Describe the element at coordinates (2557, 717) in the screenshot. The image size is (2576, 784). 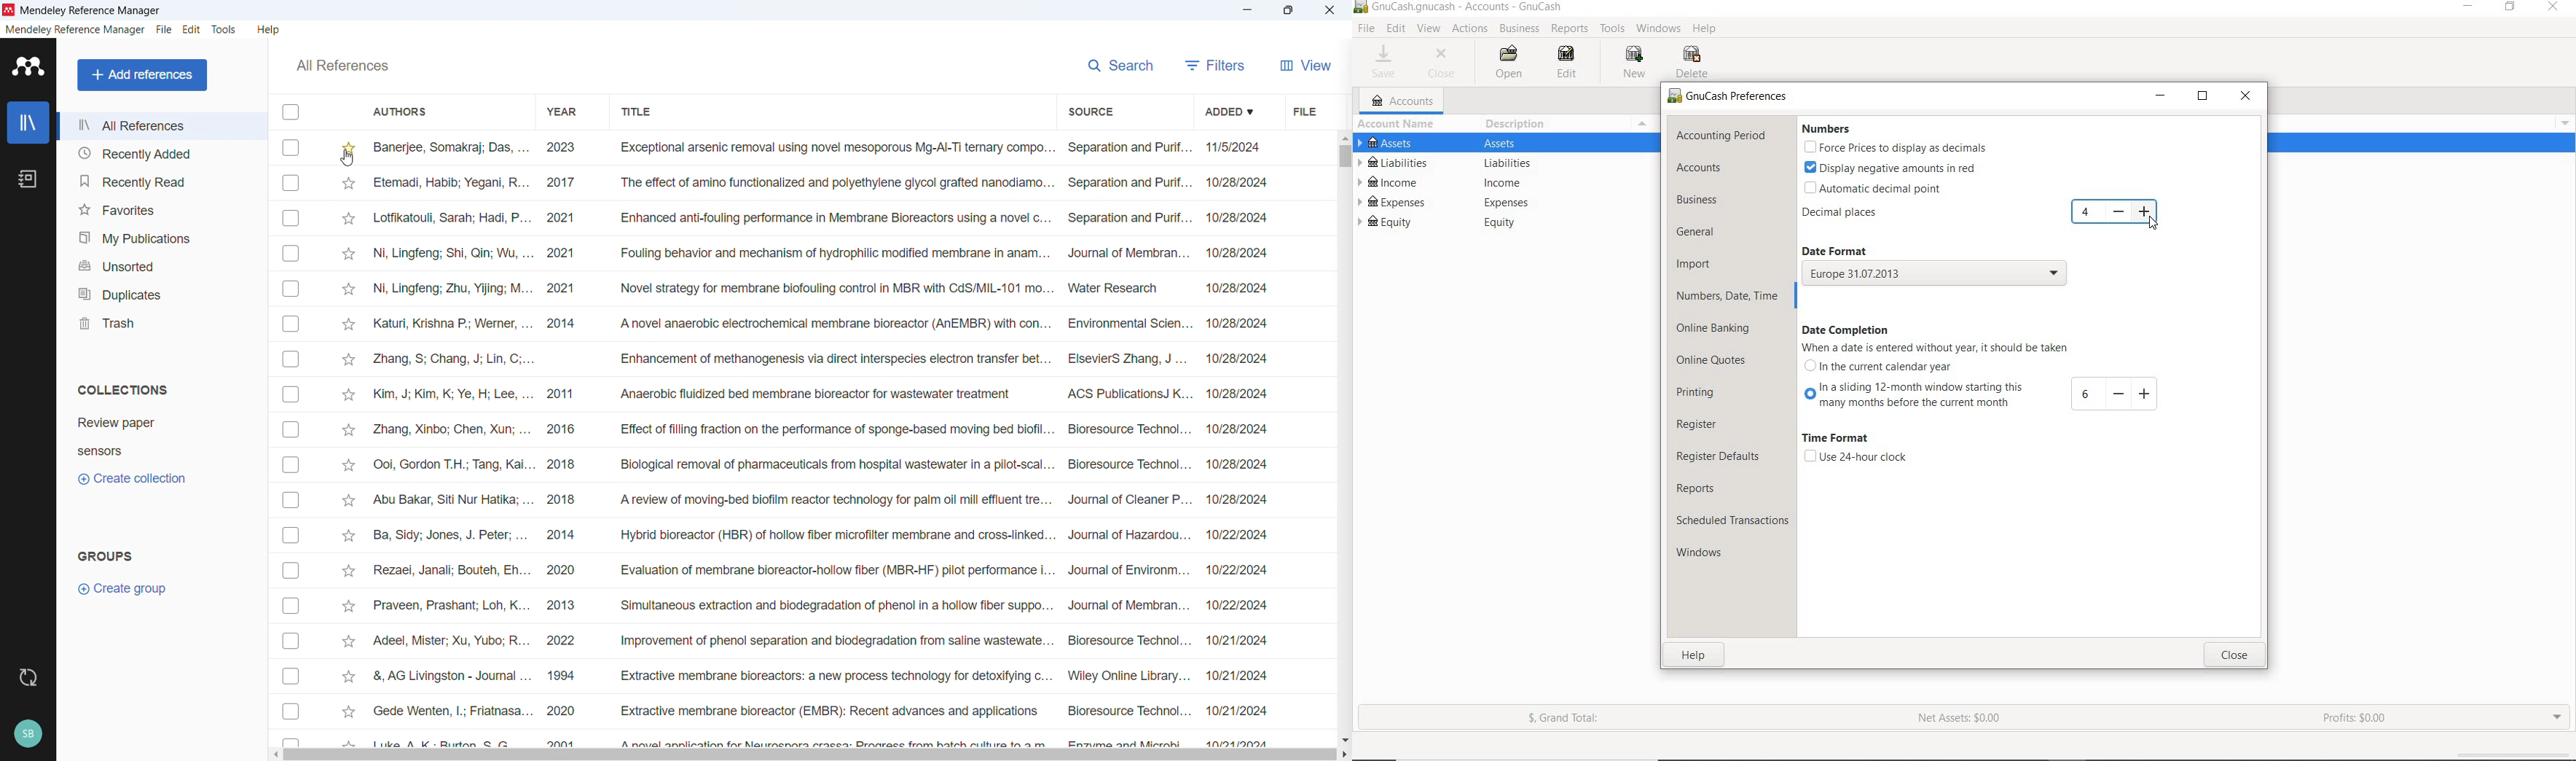
I see `EXPAND` at that location.